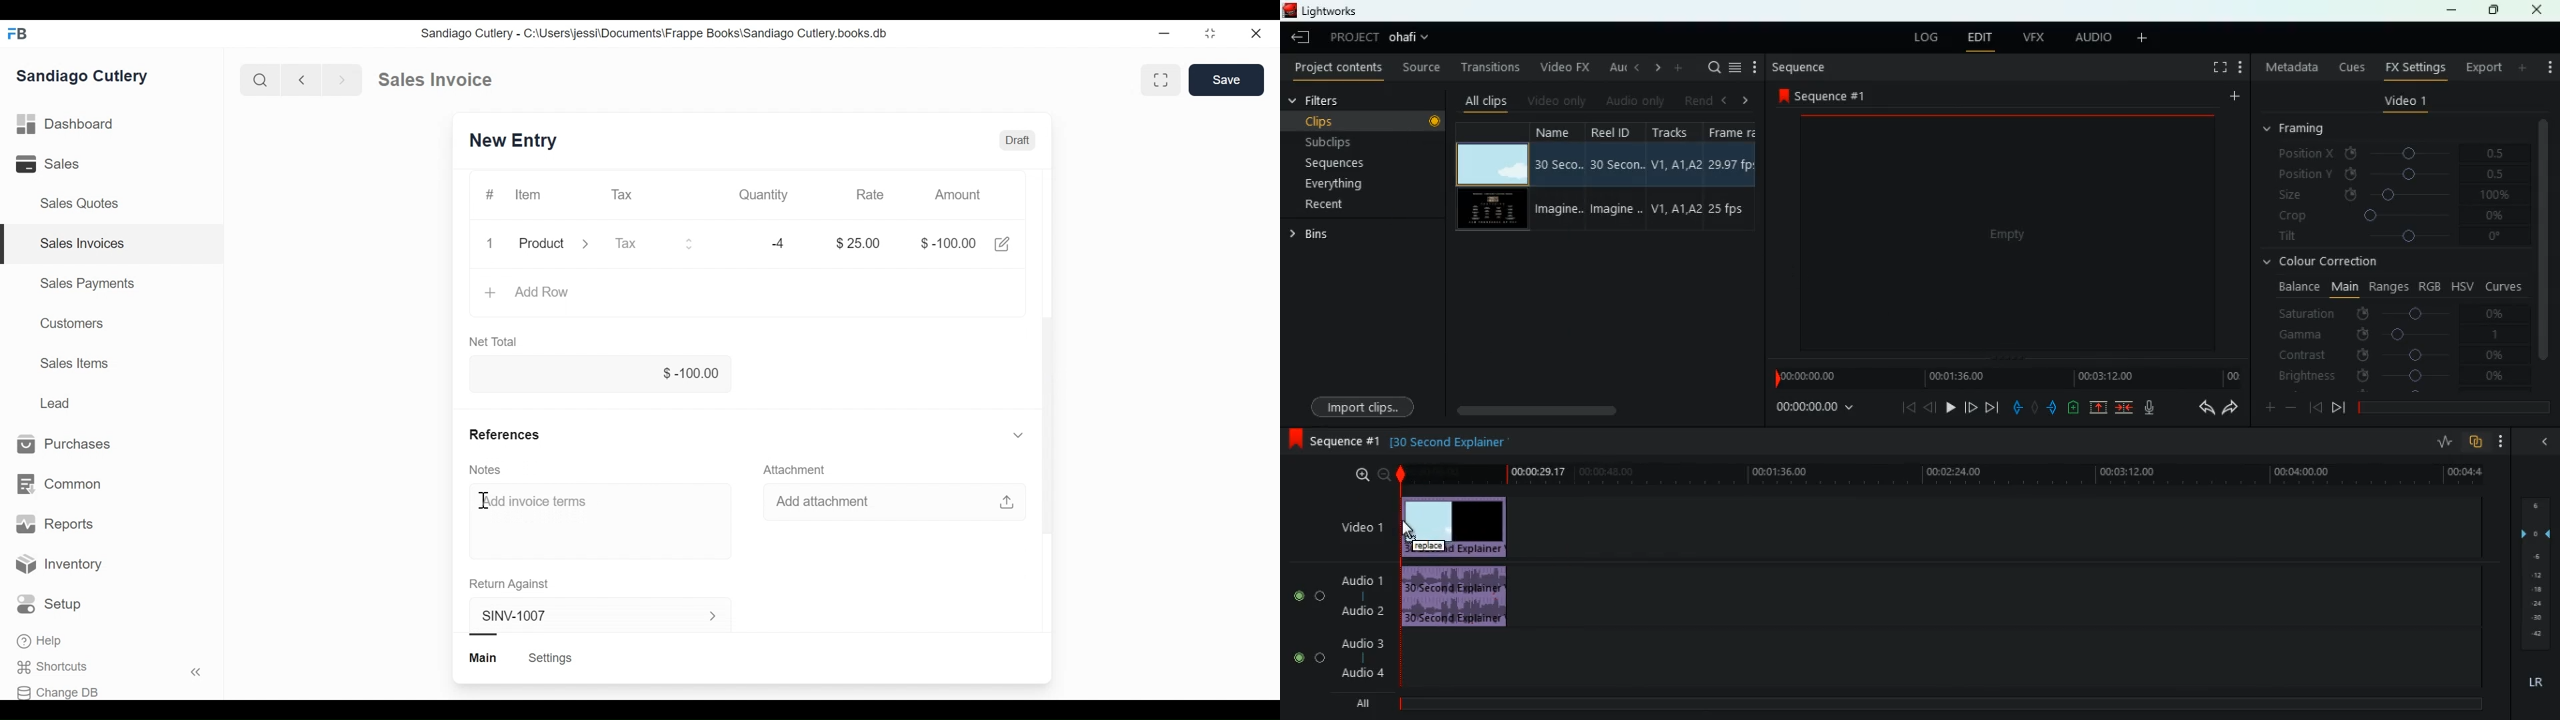  I want to click on sequences, so click(1358, 163).